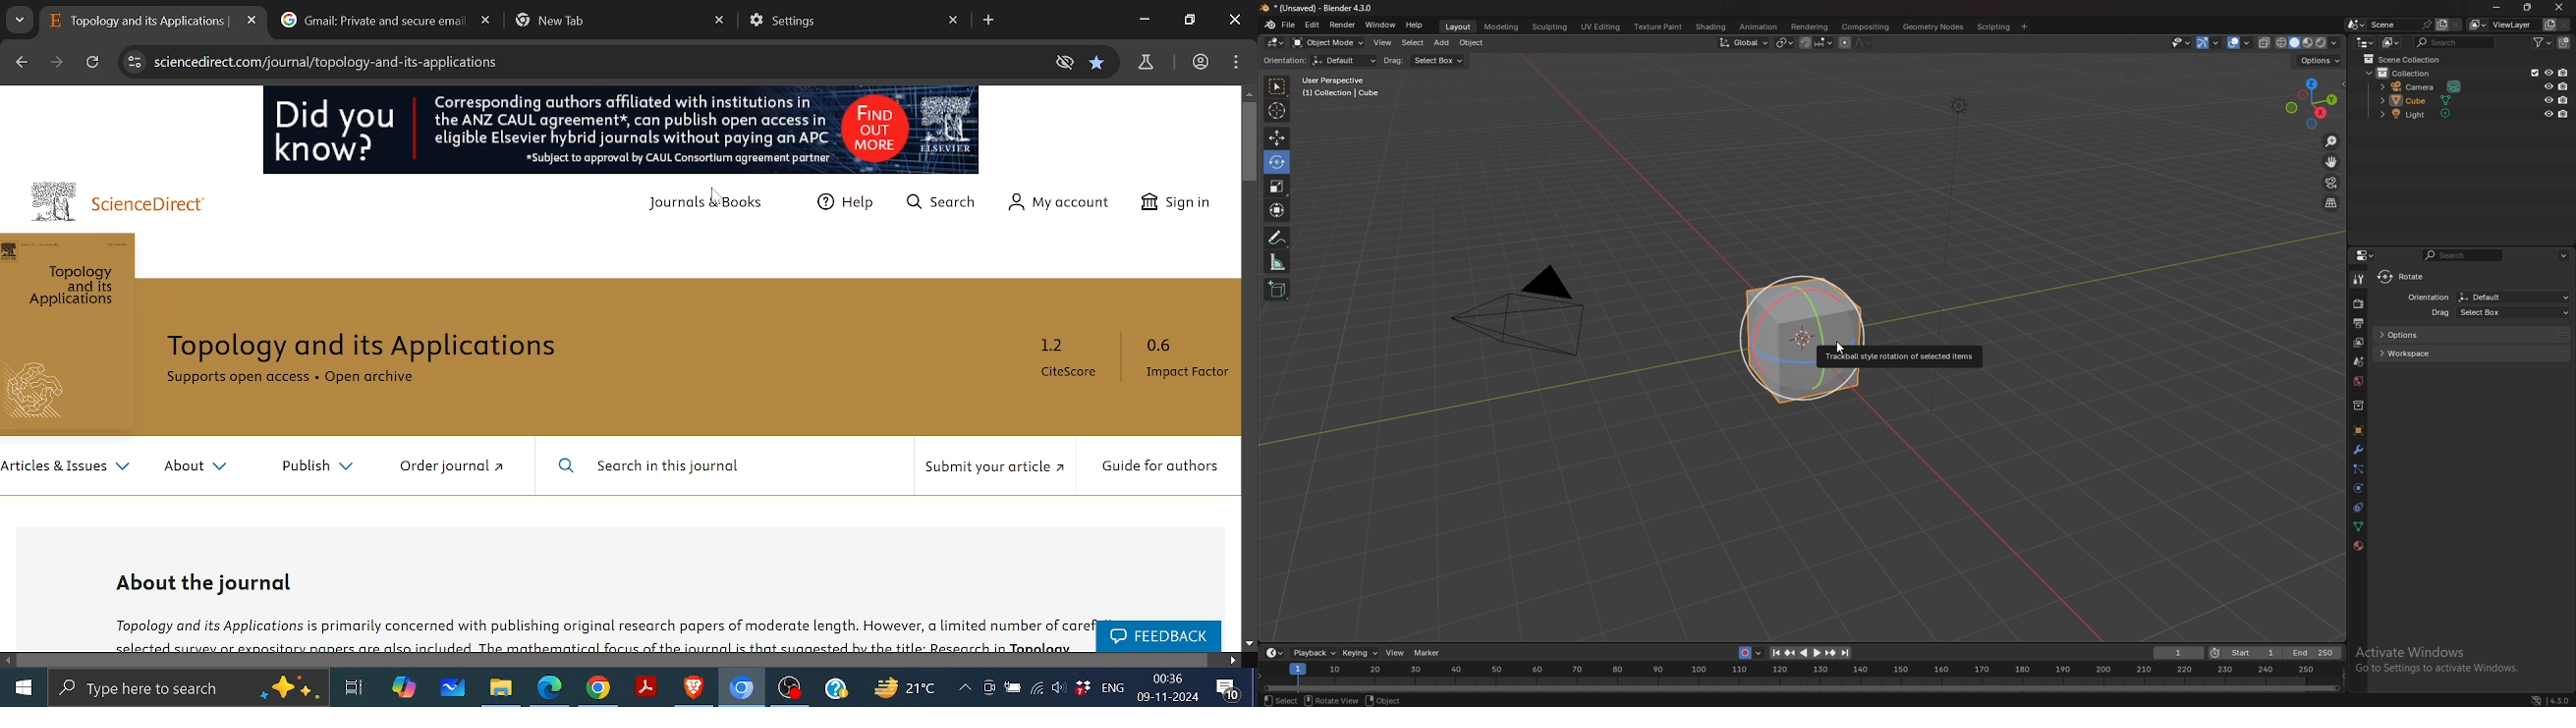  What do you see at coordinates (2332, 182) in the screenshot?
I see `camera view` at bounding box center [2332, 182].